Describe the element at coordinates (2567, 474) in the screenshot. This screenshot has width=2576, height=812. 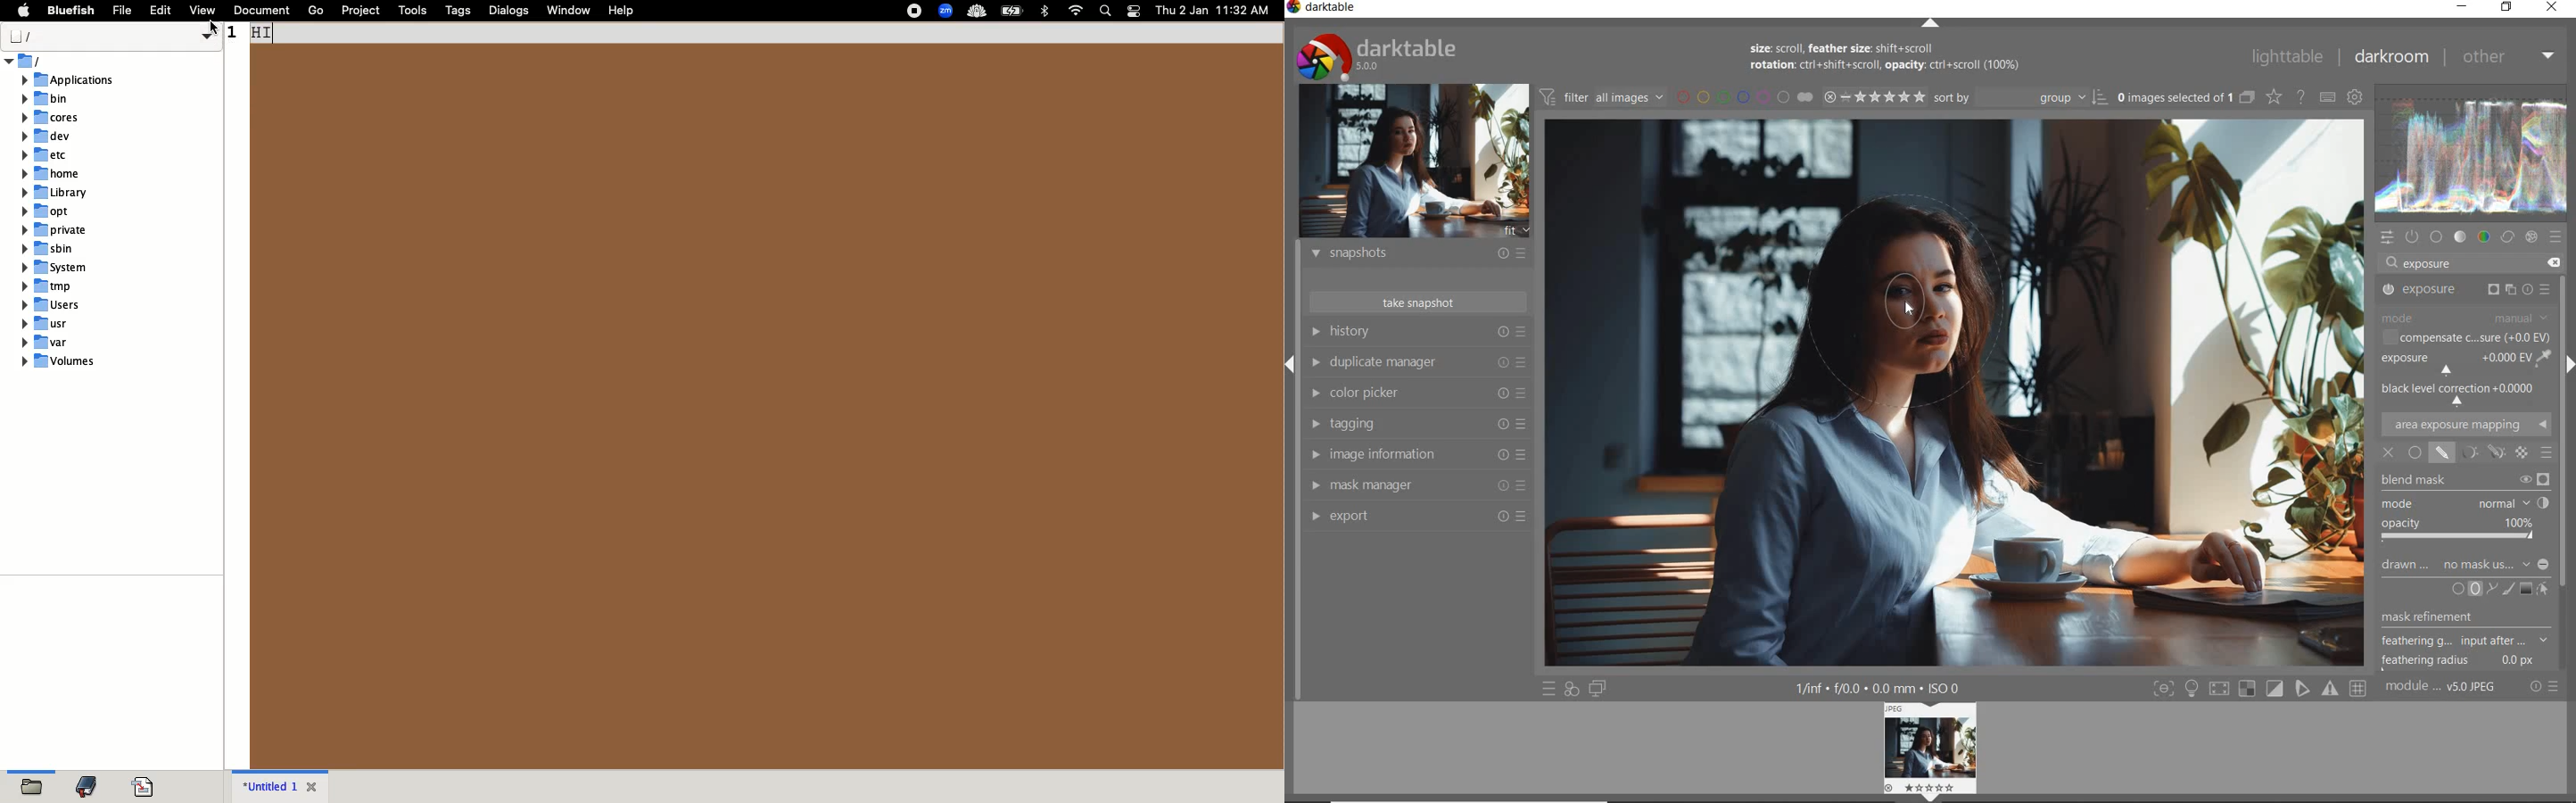
I see `scrollbar` at that location.